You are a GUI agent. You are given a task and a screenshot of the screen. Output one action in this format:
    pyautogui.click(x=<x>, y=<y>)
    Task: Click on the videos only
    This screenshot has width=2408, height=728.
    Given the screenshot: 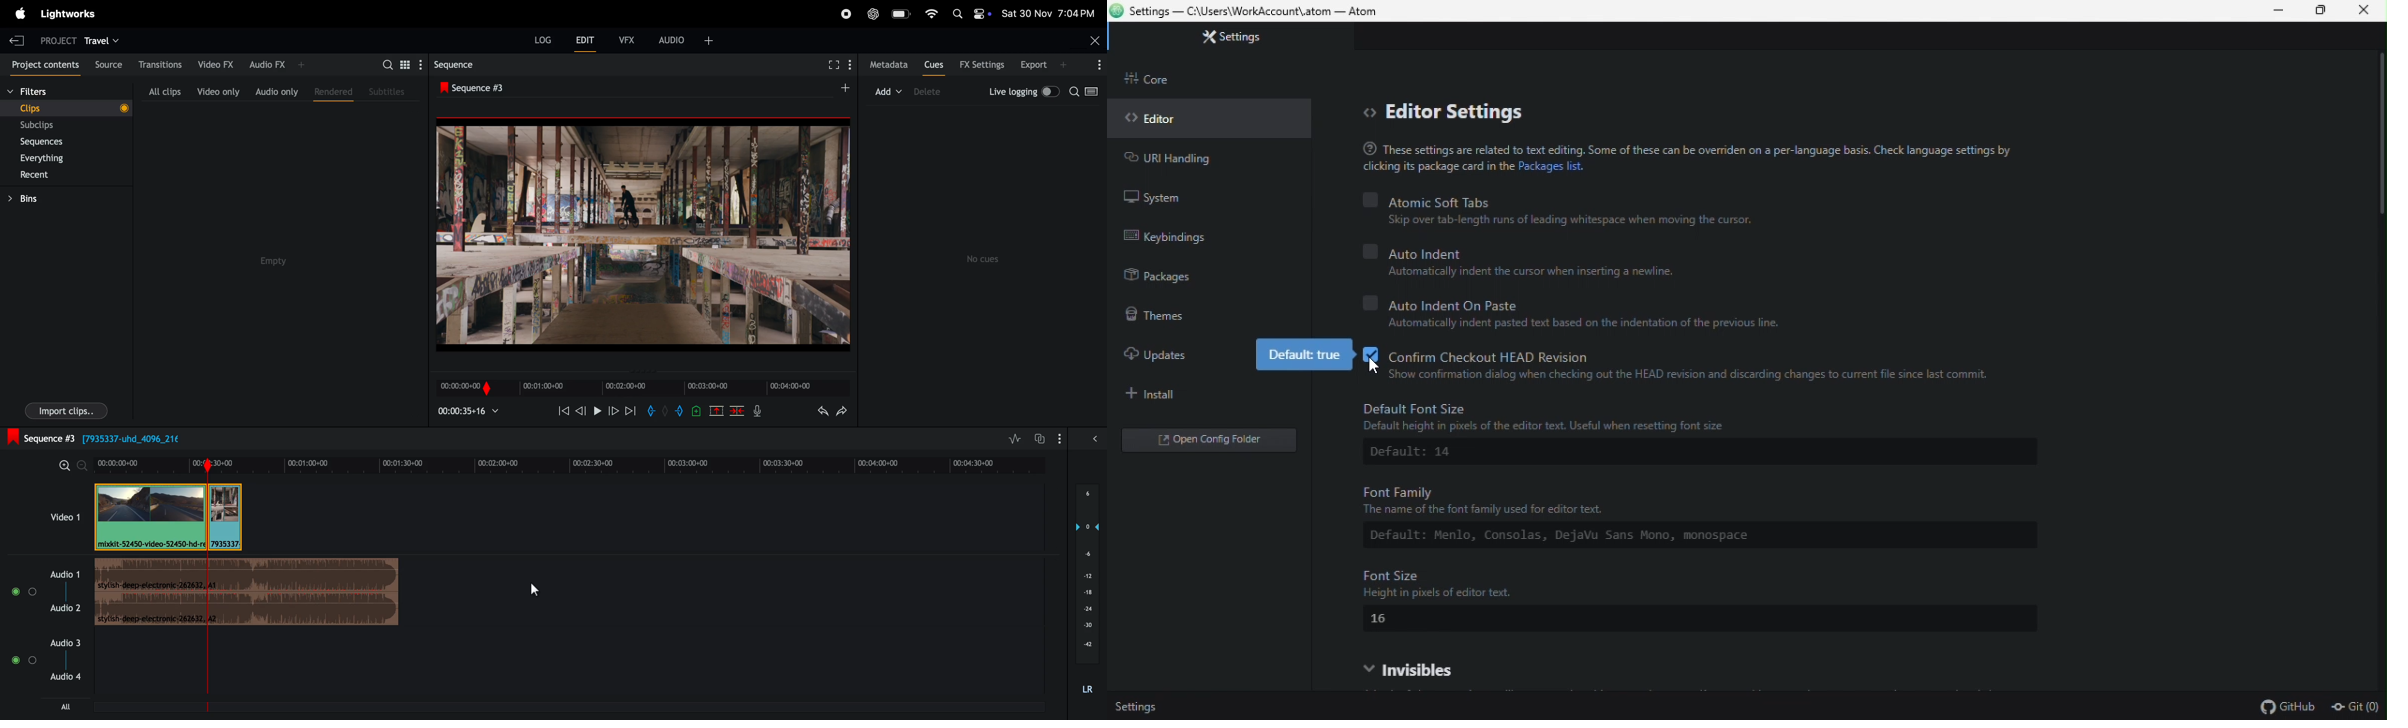 What is the action you would take?
    pyautogui.click(x=218, y=90)
    